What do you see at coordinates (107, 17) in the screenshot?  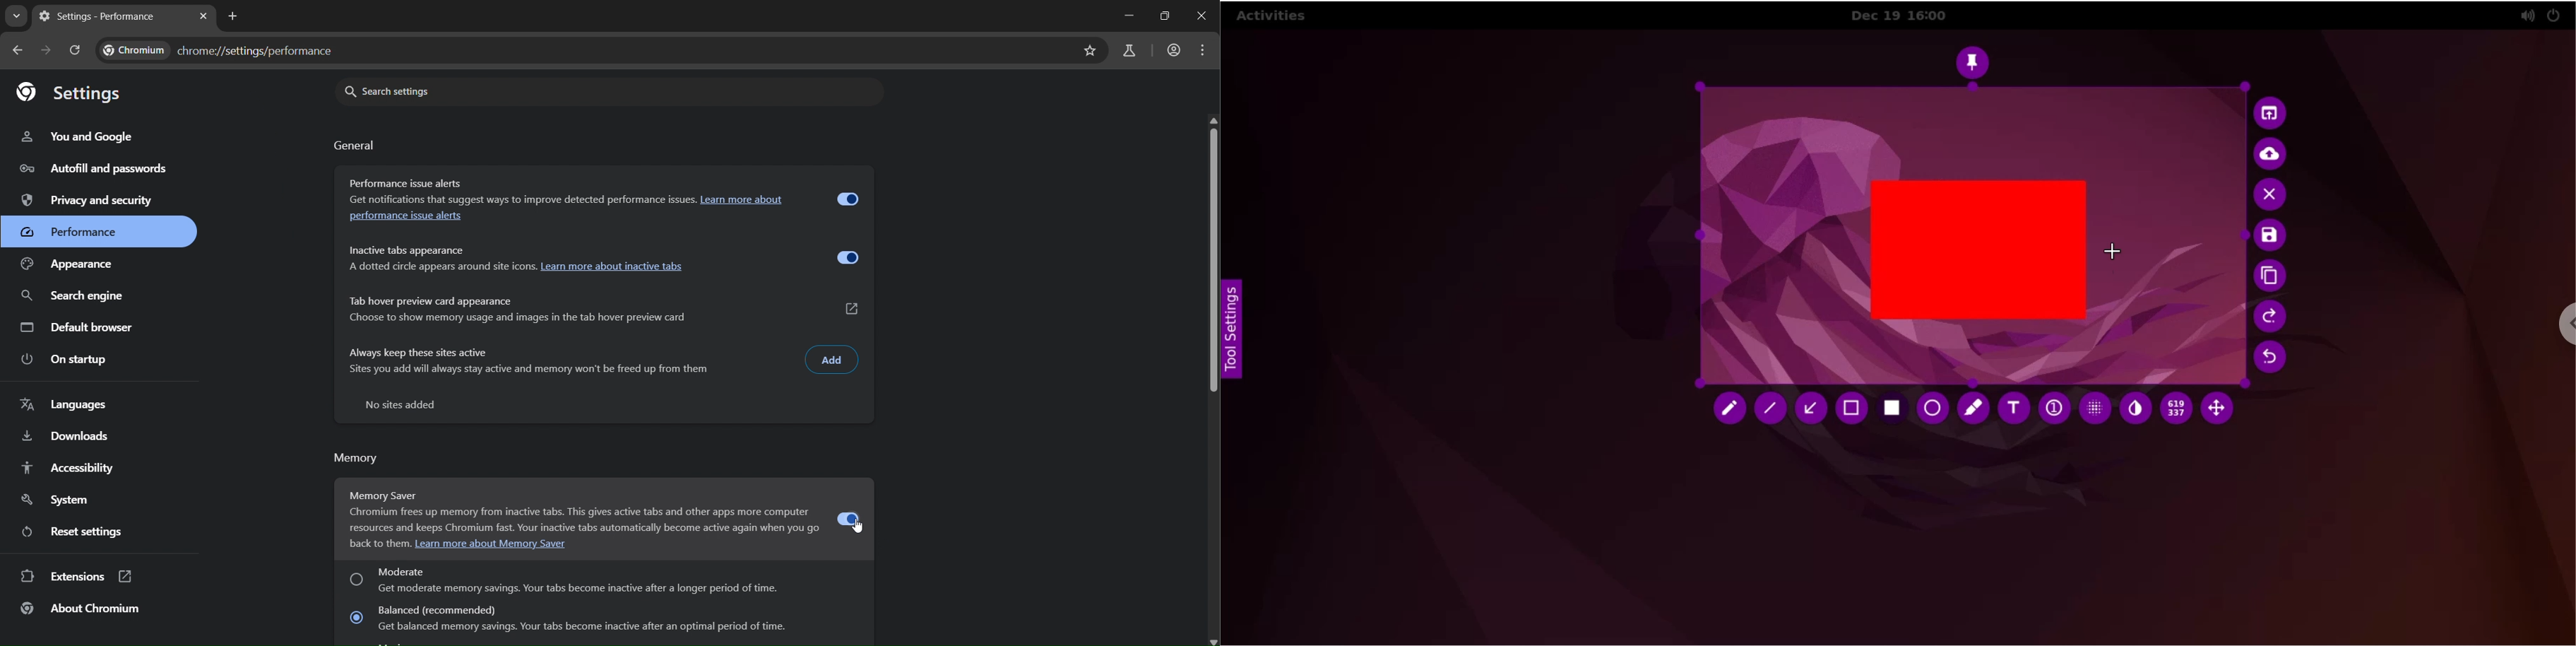 I see `Settings - Performance` at bounding box center [107, 17].